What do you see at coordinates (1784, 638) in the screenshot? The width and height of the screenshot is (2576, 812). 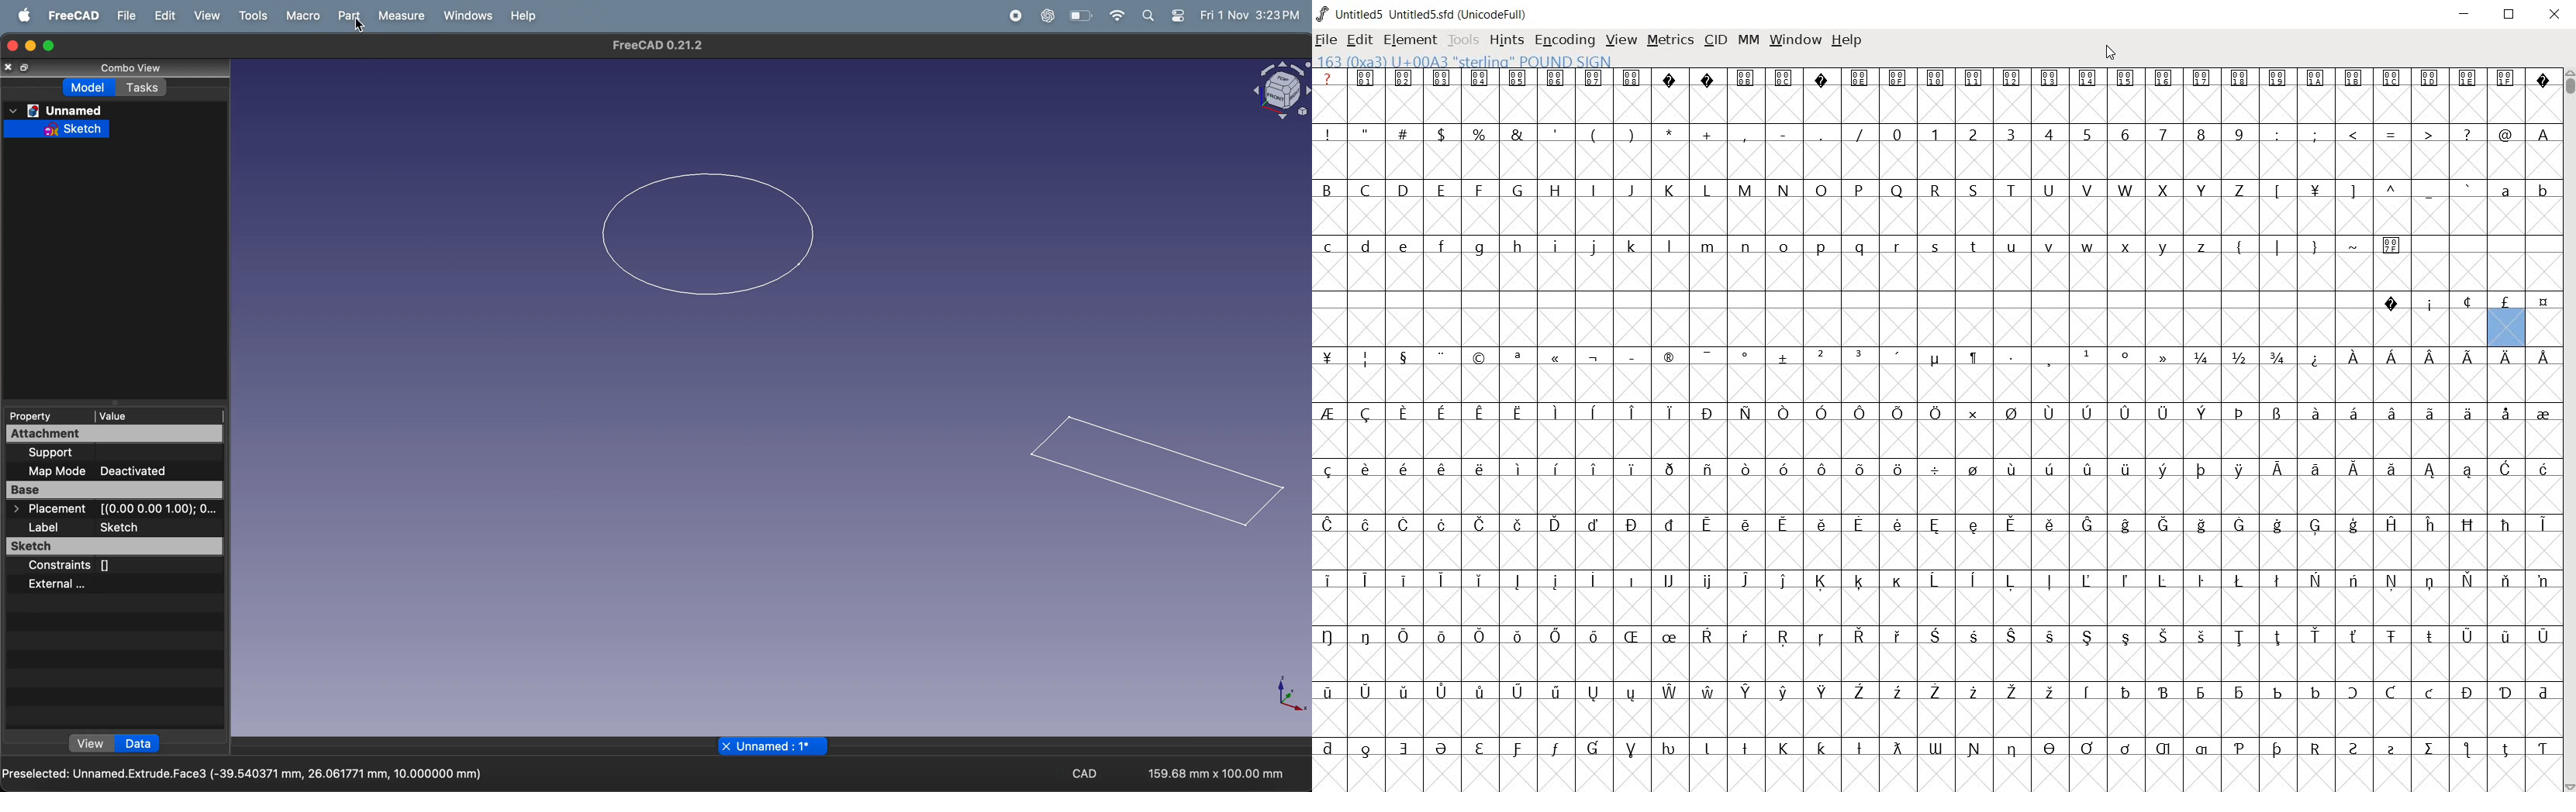 I see `Symbol` at bounding box center [1784, 638].